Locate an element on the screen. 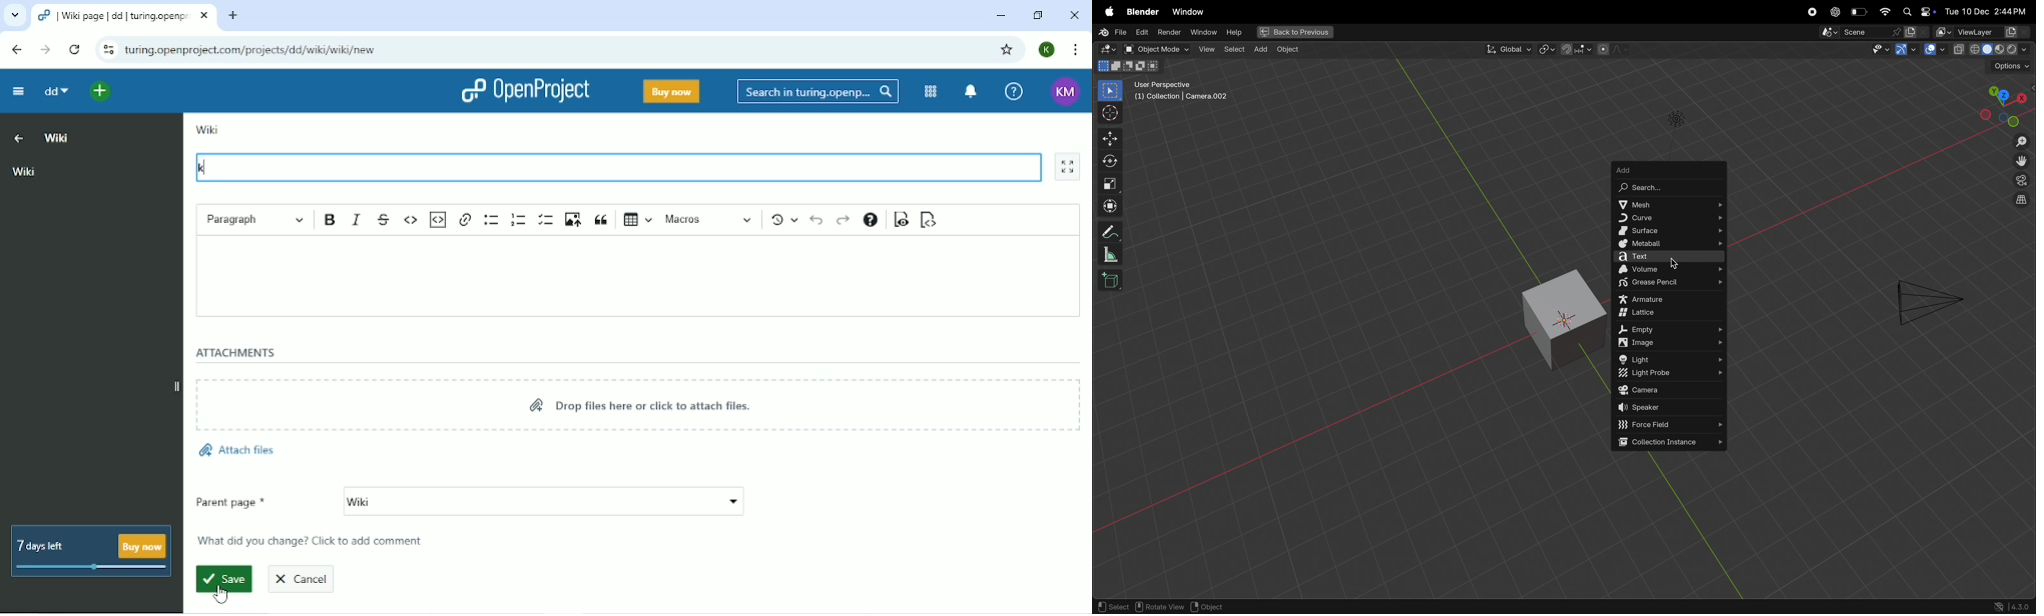  cursor is located at coordinates (1676, 264).